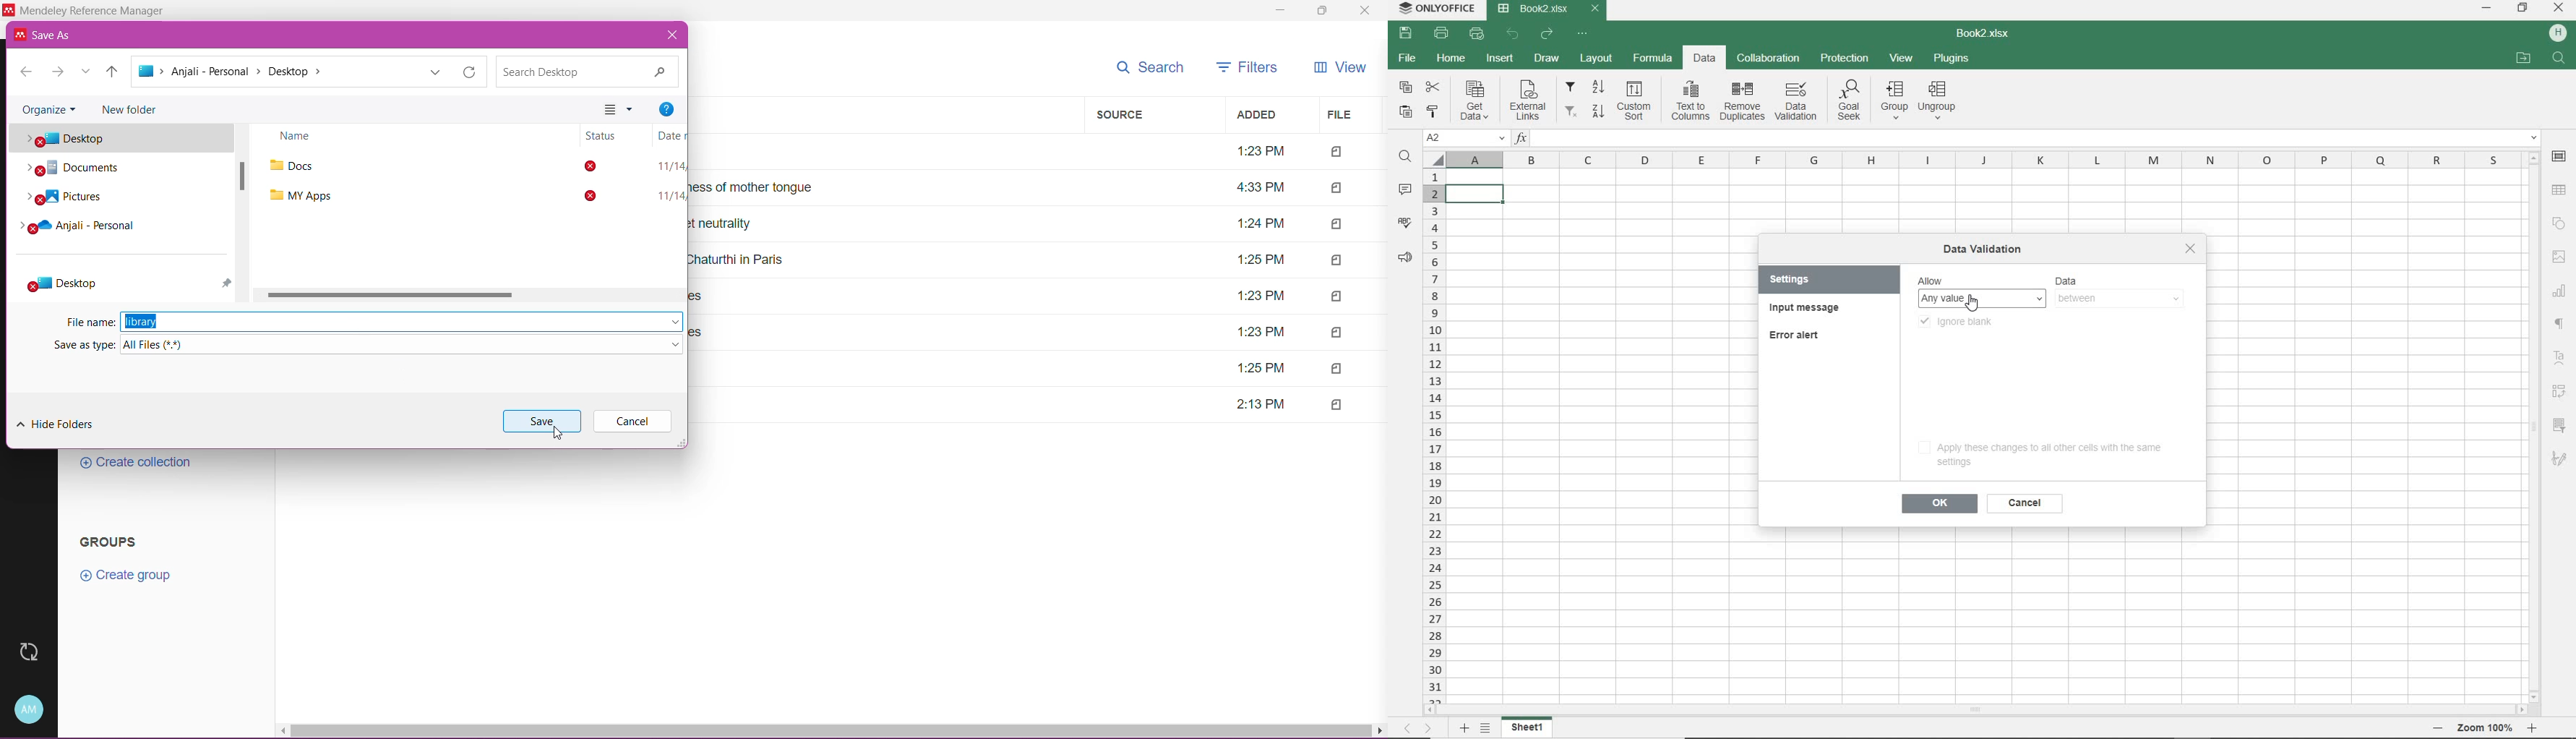 The image size is (2576, 756). What do you see at coordinates (1405, 258) in the screenshot?
I see `FEEDBACK & SUPPORT` at bounding box center [1405, 258].